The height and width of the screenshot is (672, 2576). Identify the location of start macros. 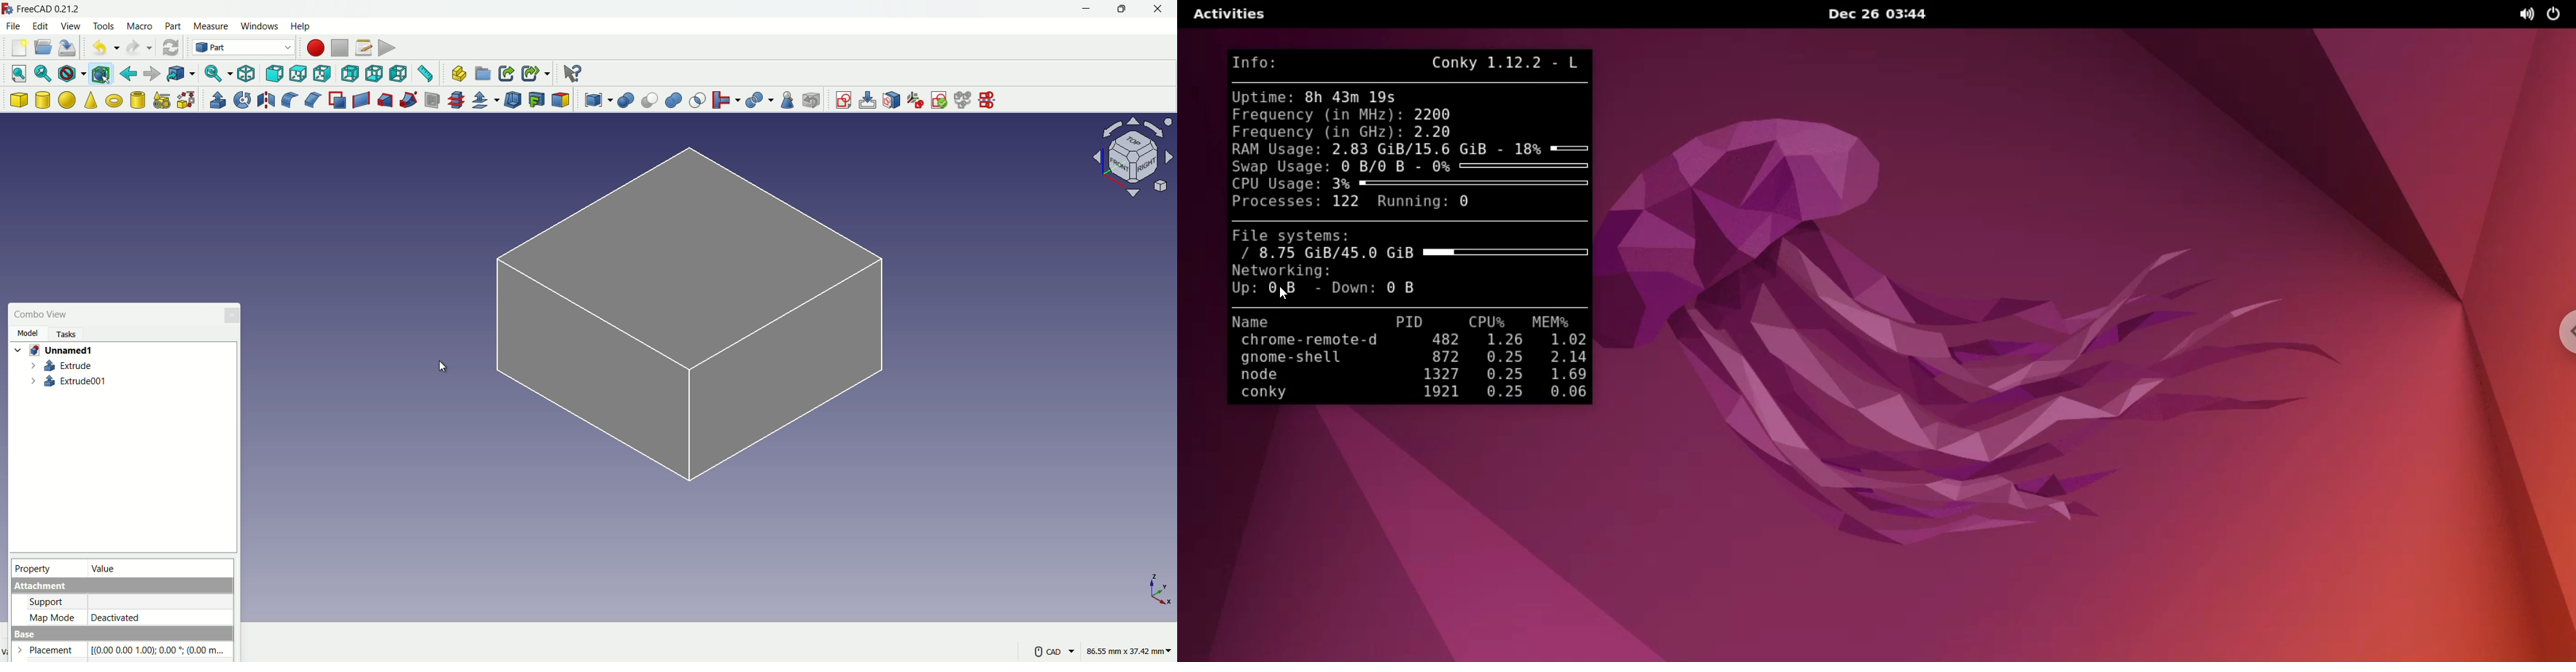
(316, 48).